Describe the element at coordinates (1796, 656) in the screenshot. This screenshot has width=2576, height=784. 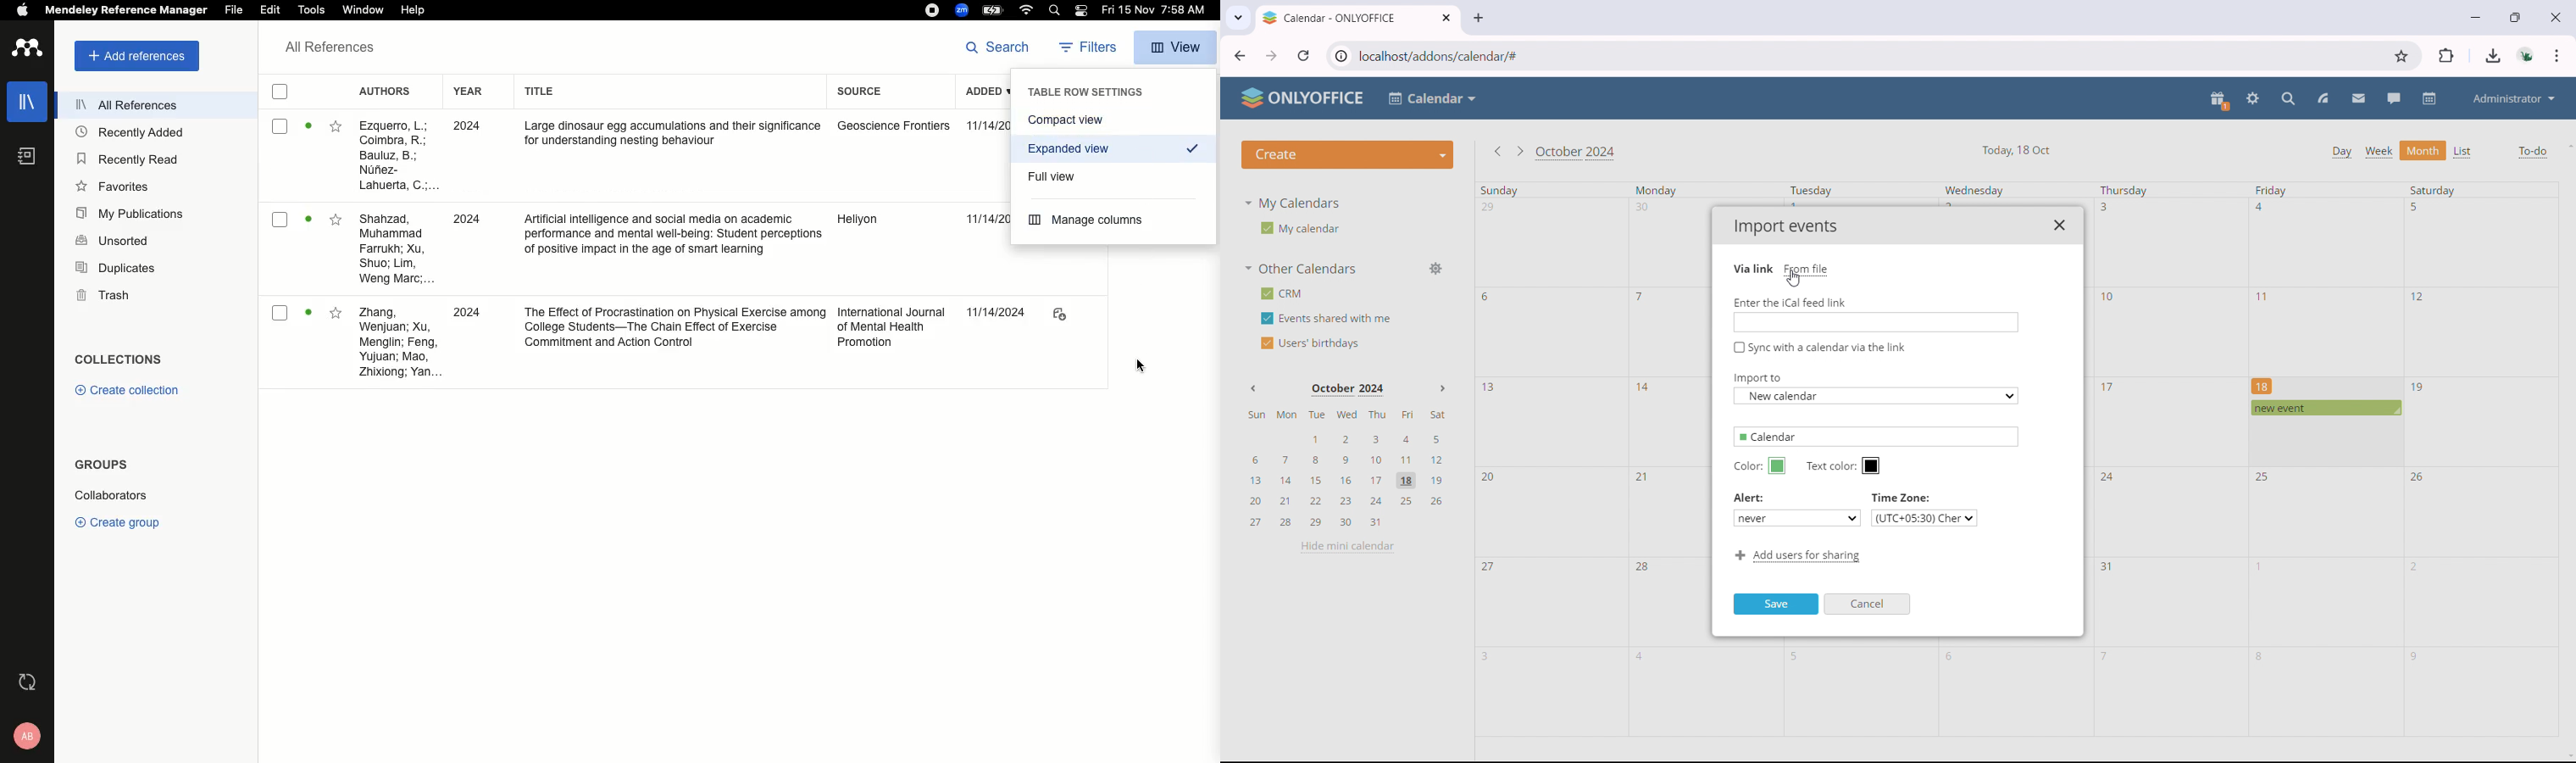
I see `5` at that location.